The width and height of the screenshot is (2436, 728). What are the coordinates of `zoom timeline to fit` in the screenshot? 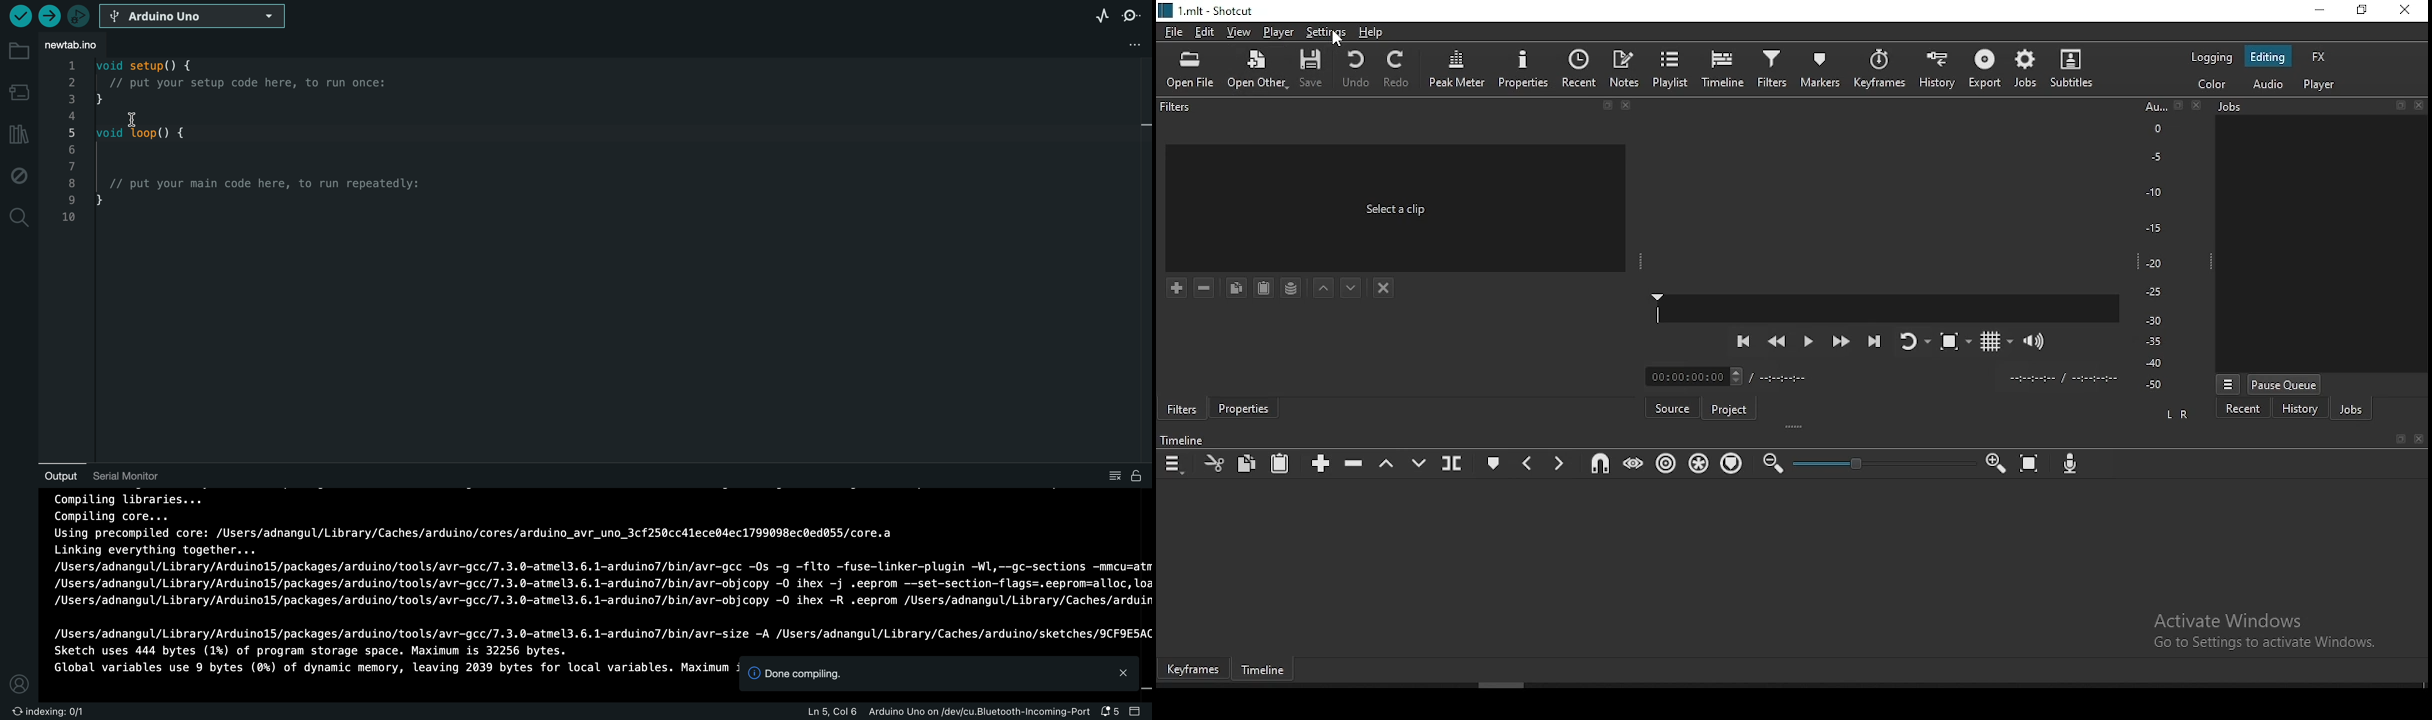 It's located at (2031, 463).